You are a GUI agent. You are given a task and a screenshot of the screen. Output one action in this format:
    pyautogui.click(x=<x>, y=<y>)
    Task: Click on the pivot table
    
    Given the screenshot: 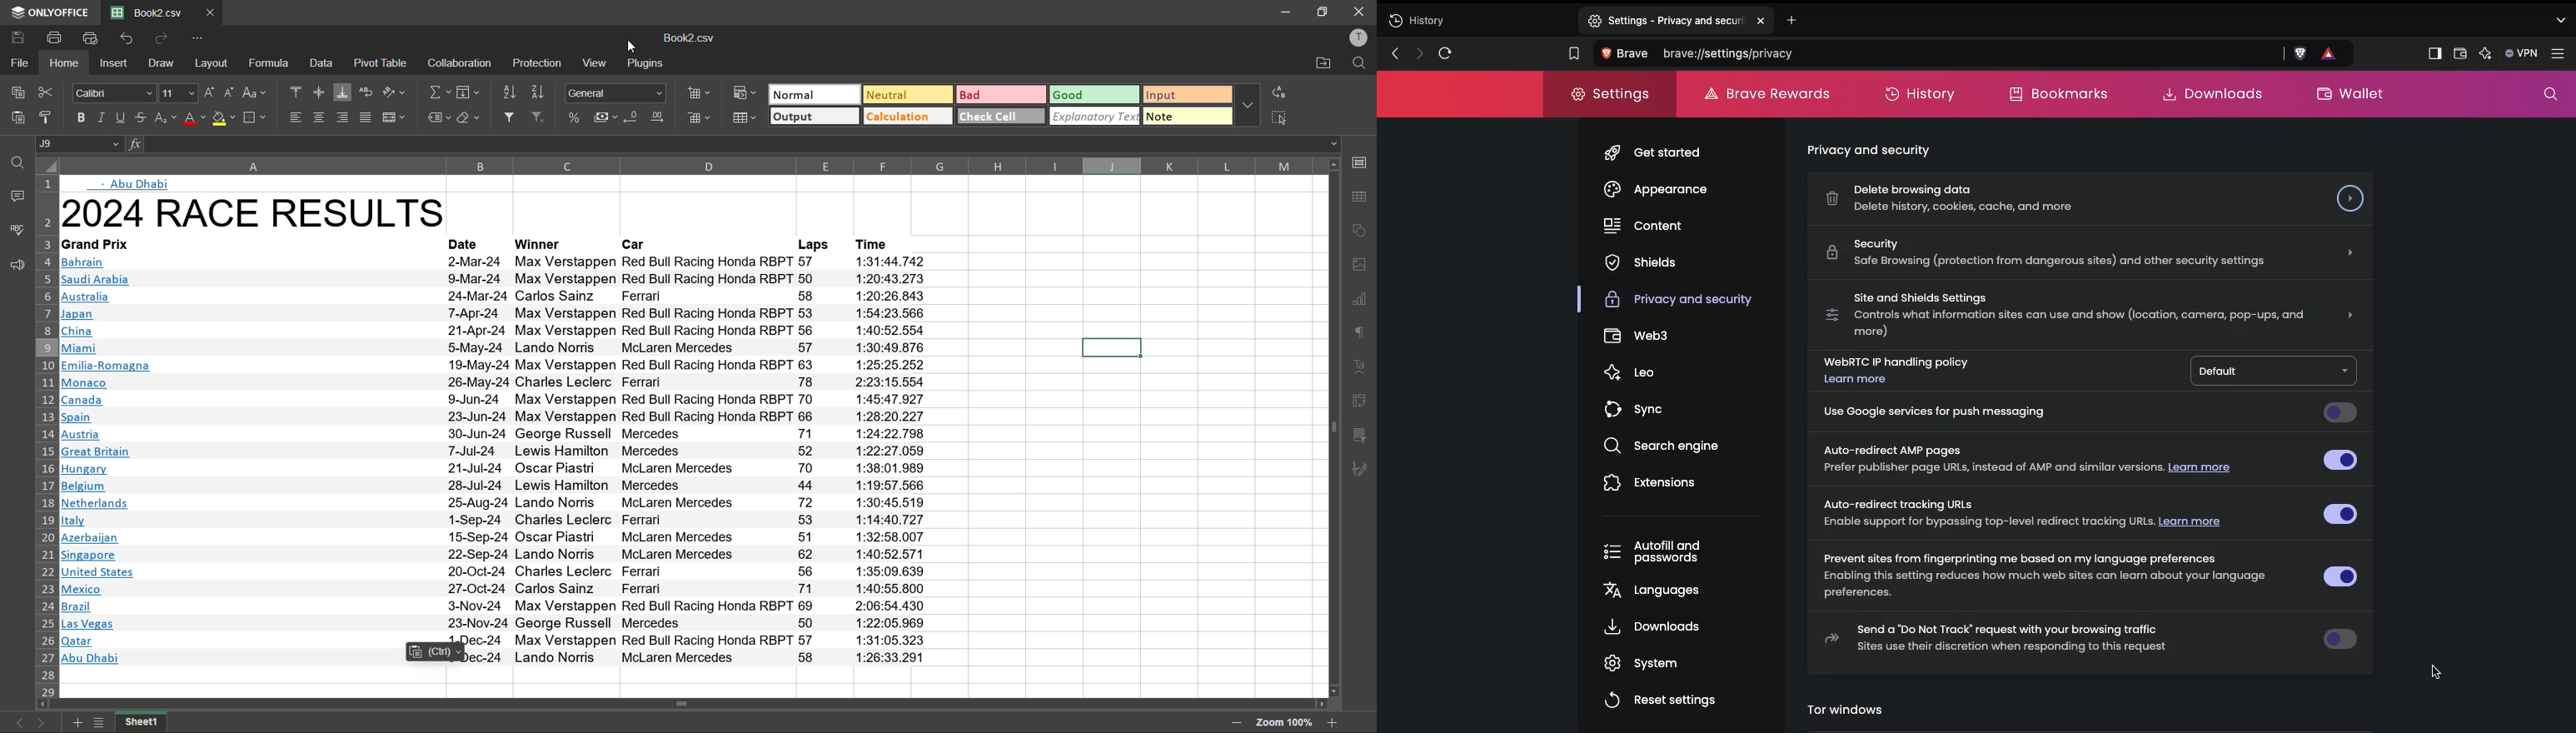 What is the action you would take?
    pyautogui.click(x=1361, y=404)
    